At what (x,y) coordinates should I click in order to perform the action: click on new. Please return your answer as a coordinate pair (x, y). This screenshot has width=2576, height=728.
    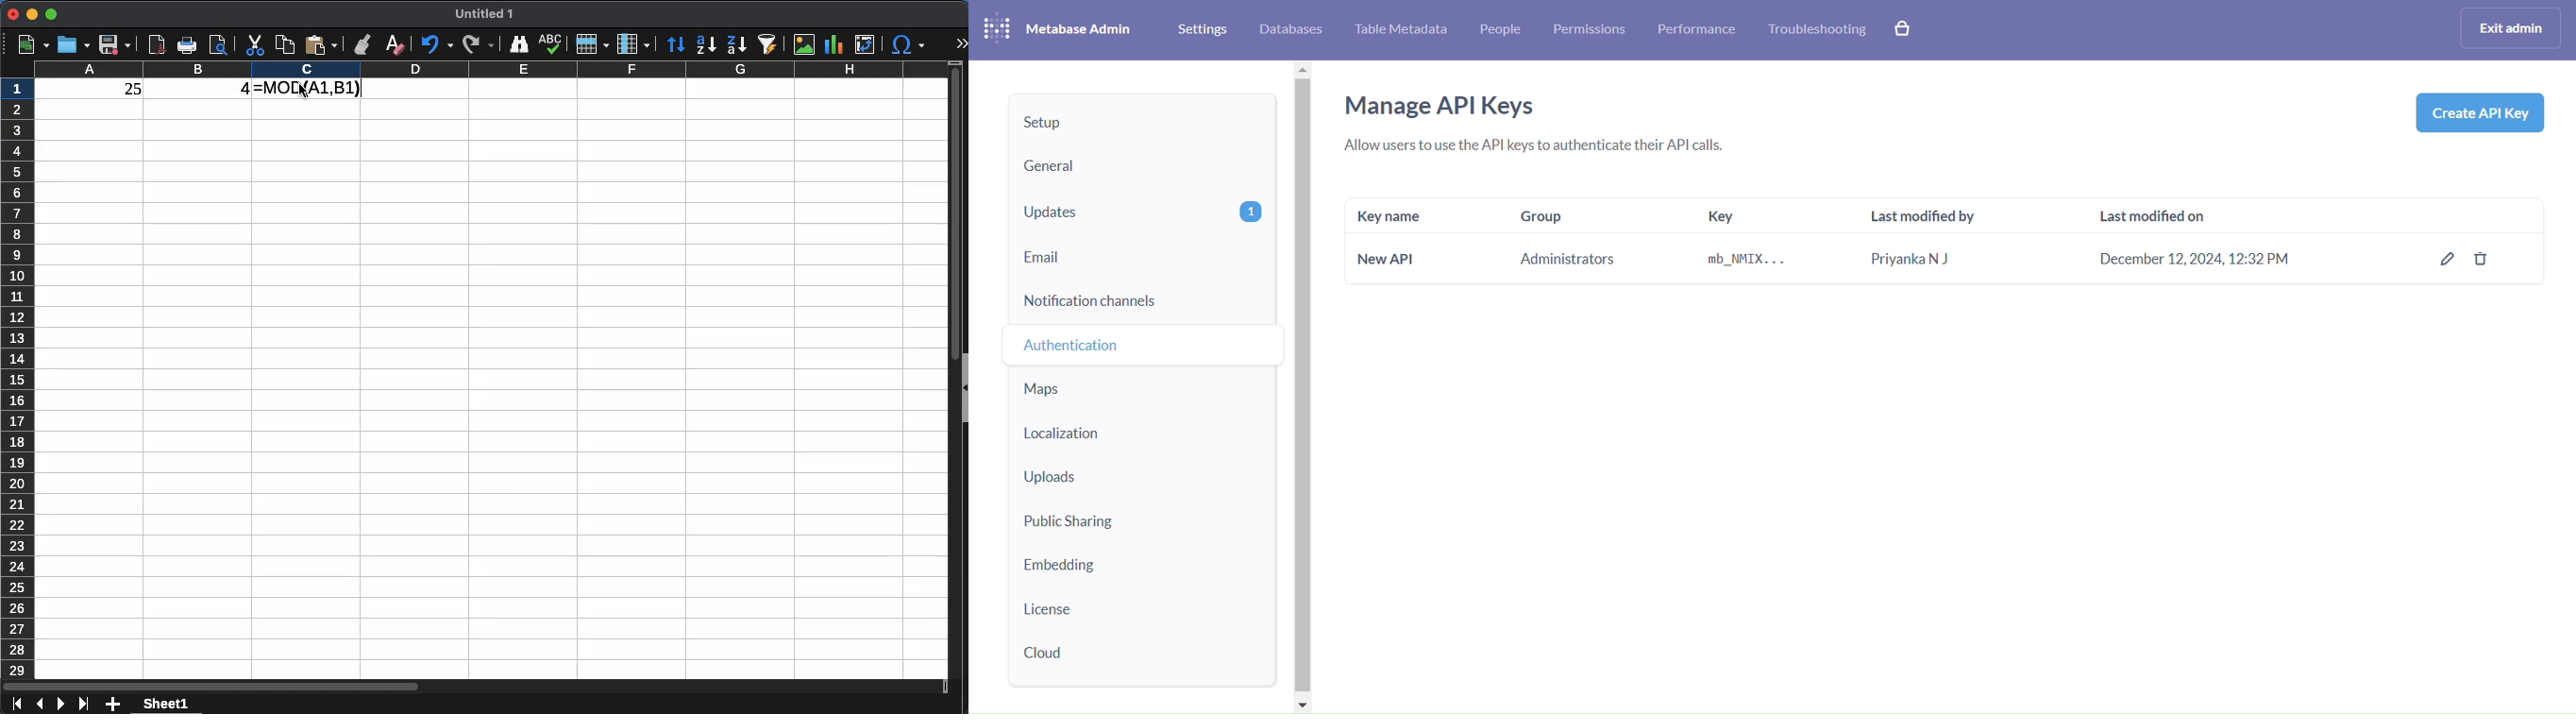
    Looking at the image, I should click on (32, 45).